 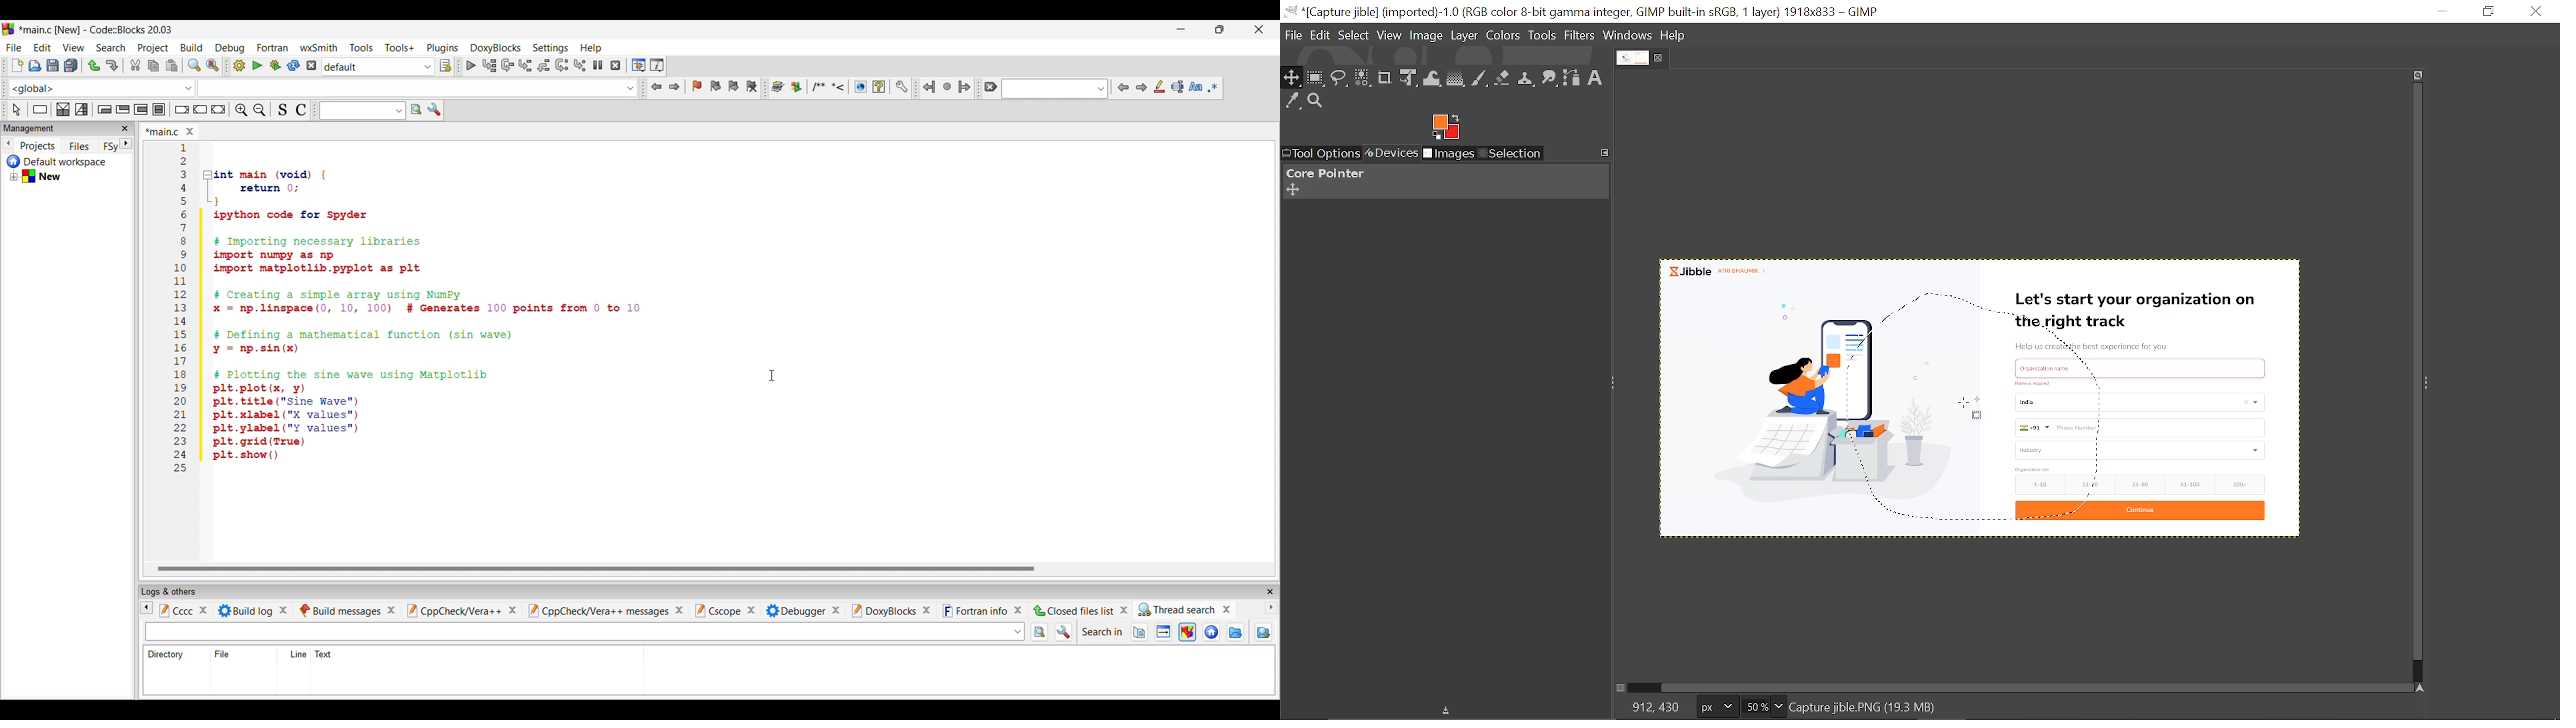 I want to click on DoxyBlocks menu, so click(x=496, y=49).